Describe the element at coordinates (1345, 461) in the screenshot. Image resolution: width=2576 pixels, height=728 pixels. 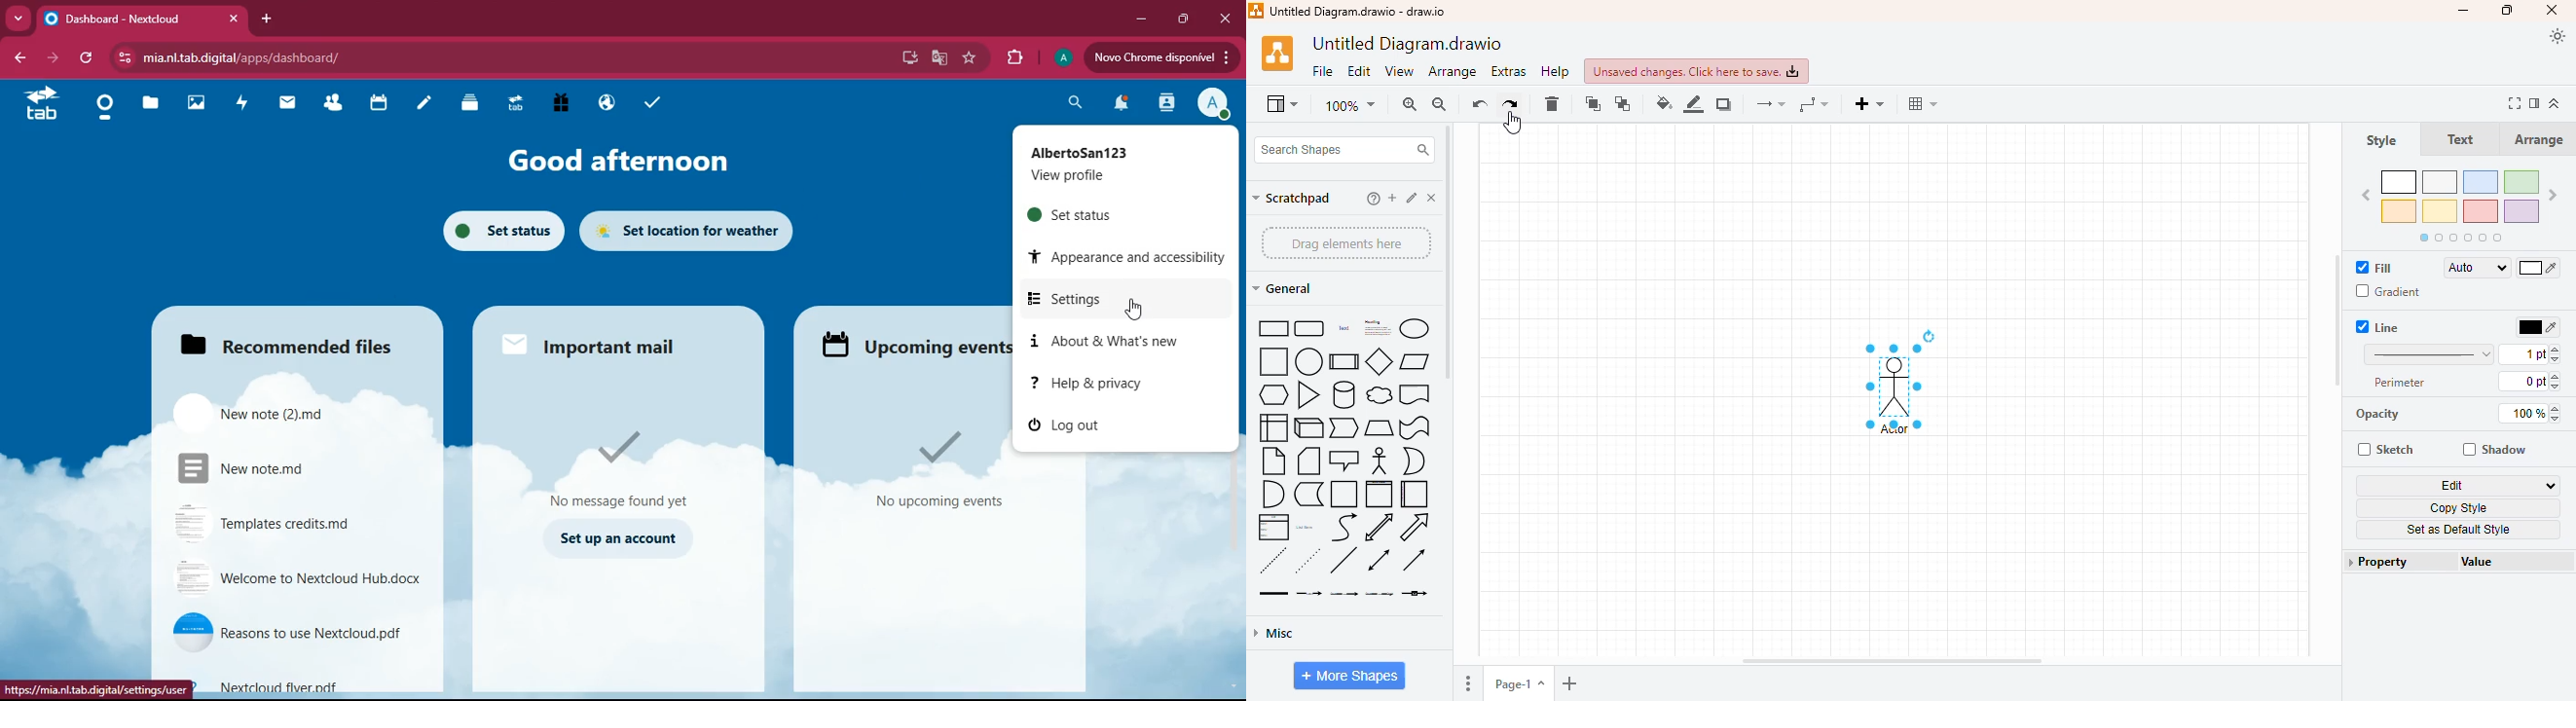
I see `callout` at that location.